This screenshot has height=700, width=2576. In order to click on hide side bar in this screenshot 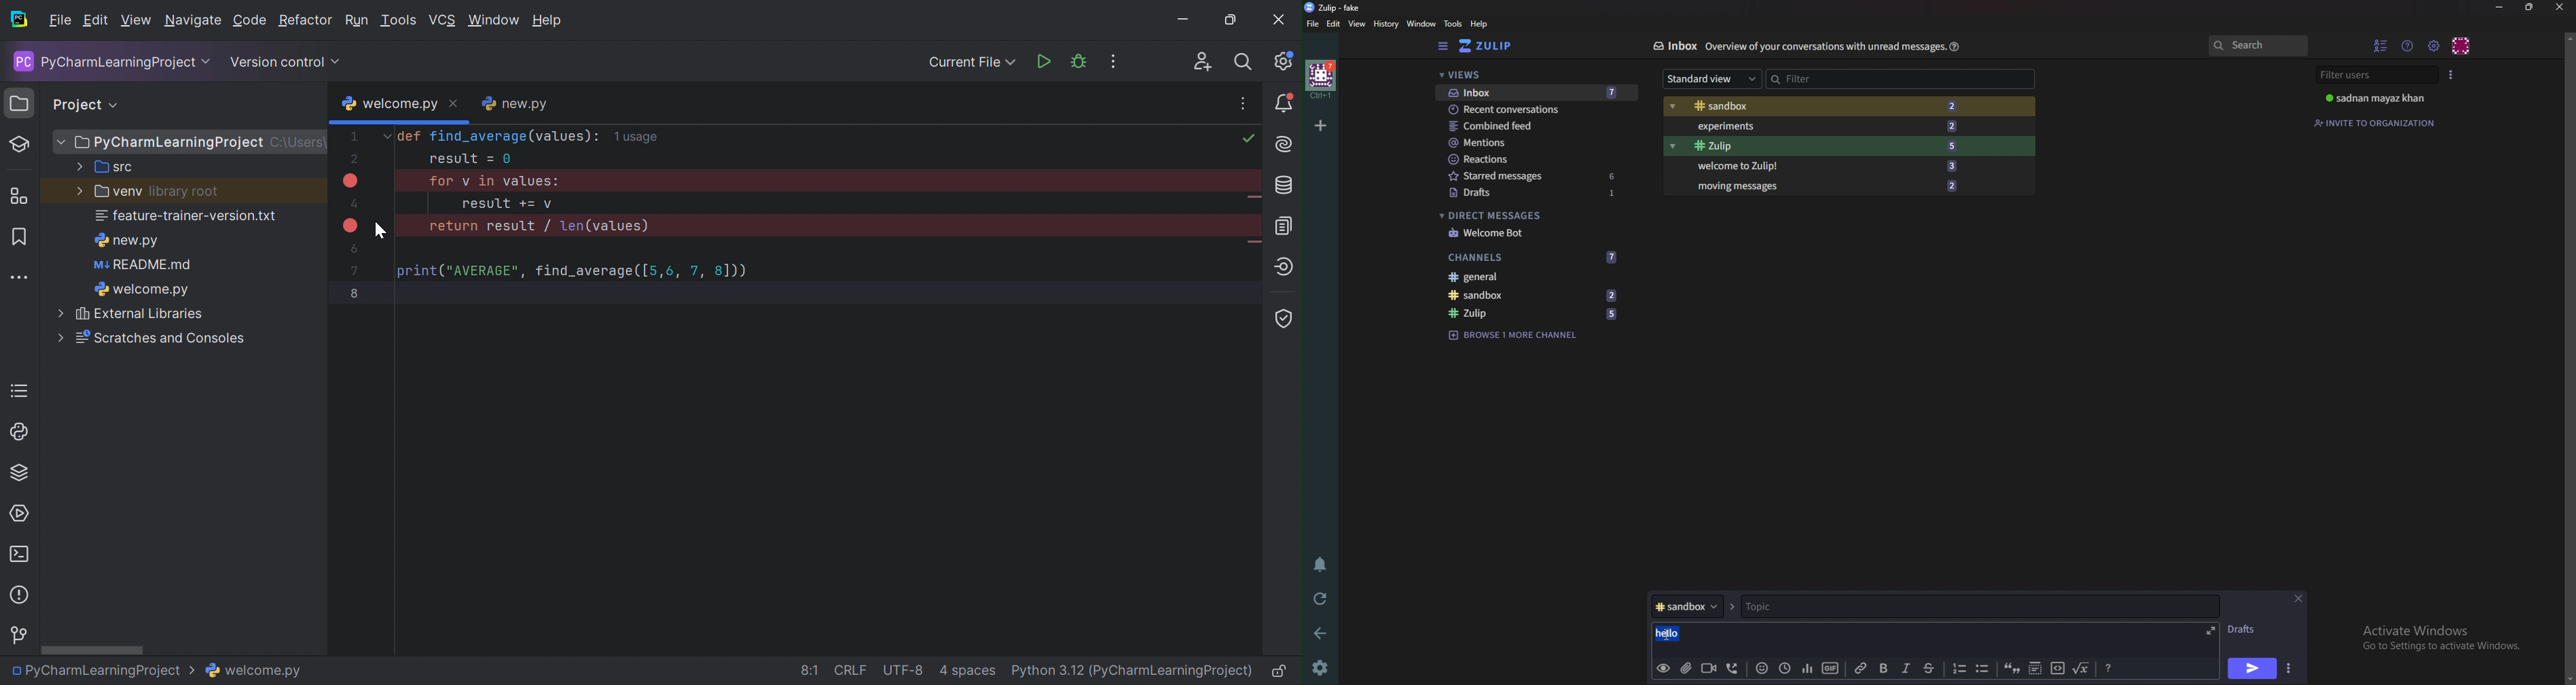, I will do `click(1443, 46)`.